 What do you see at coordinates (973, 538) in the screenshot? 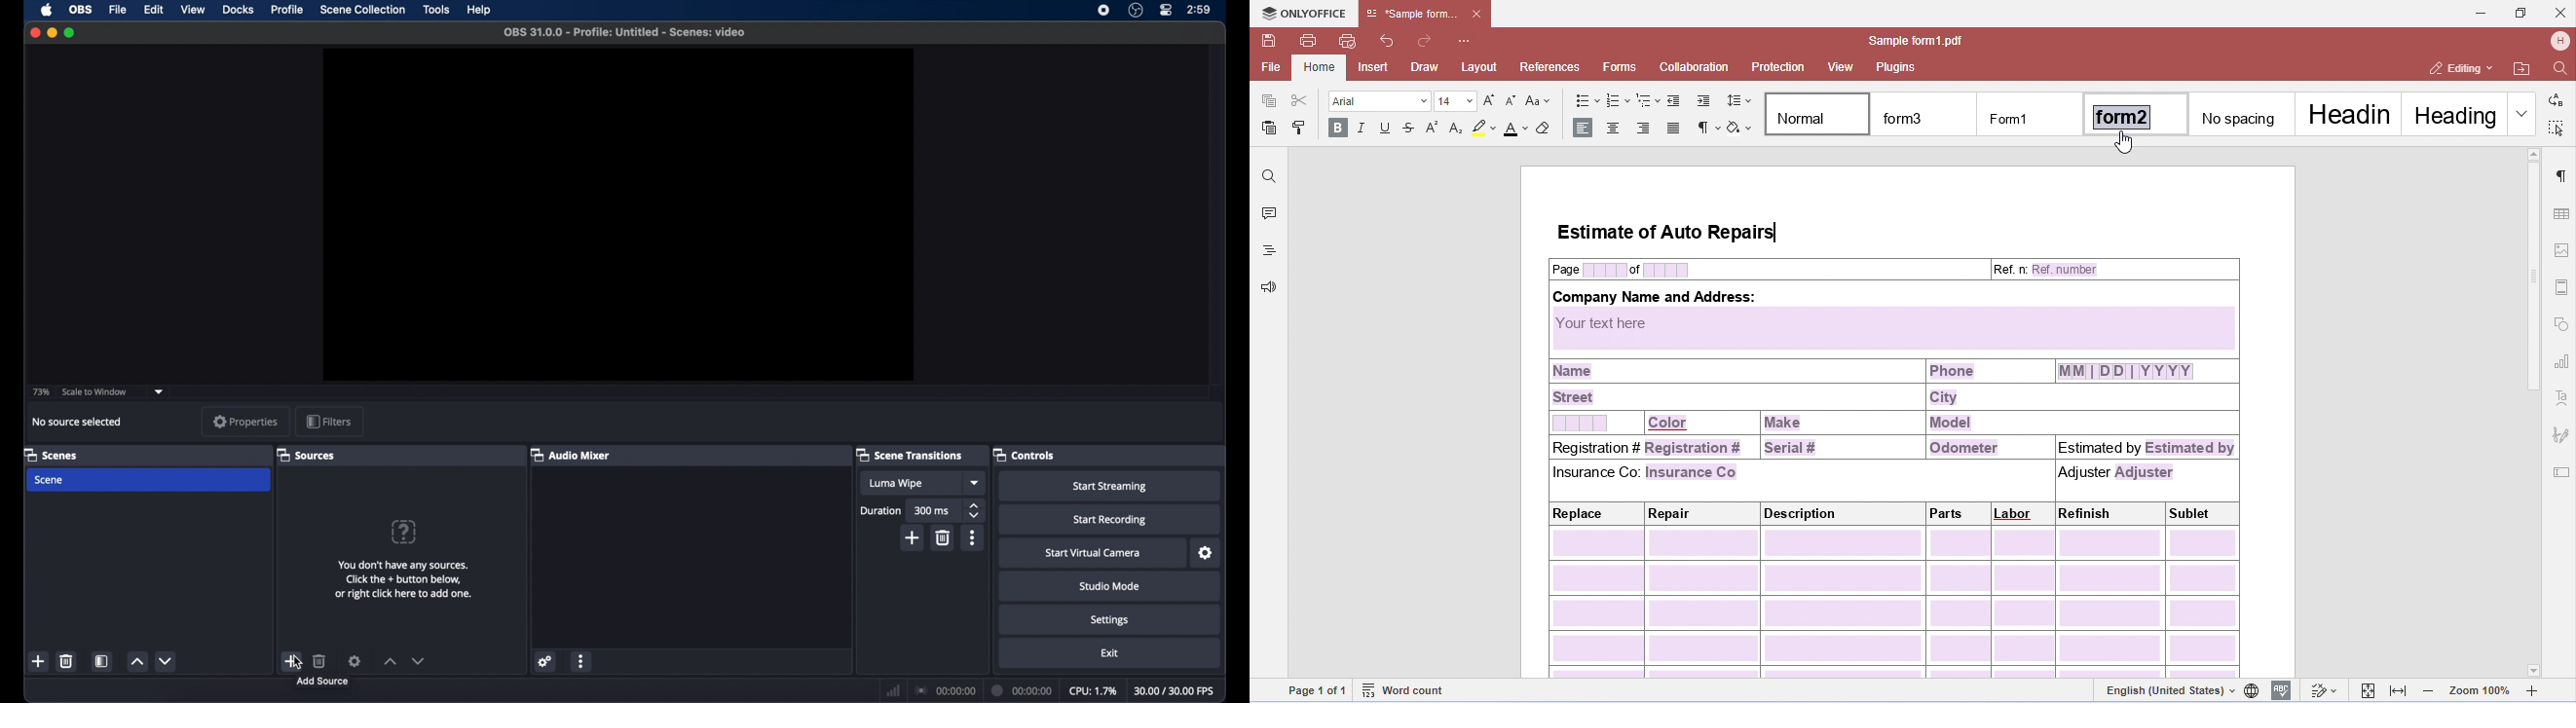
I see `more options` at bounding box center [973, 538].